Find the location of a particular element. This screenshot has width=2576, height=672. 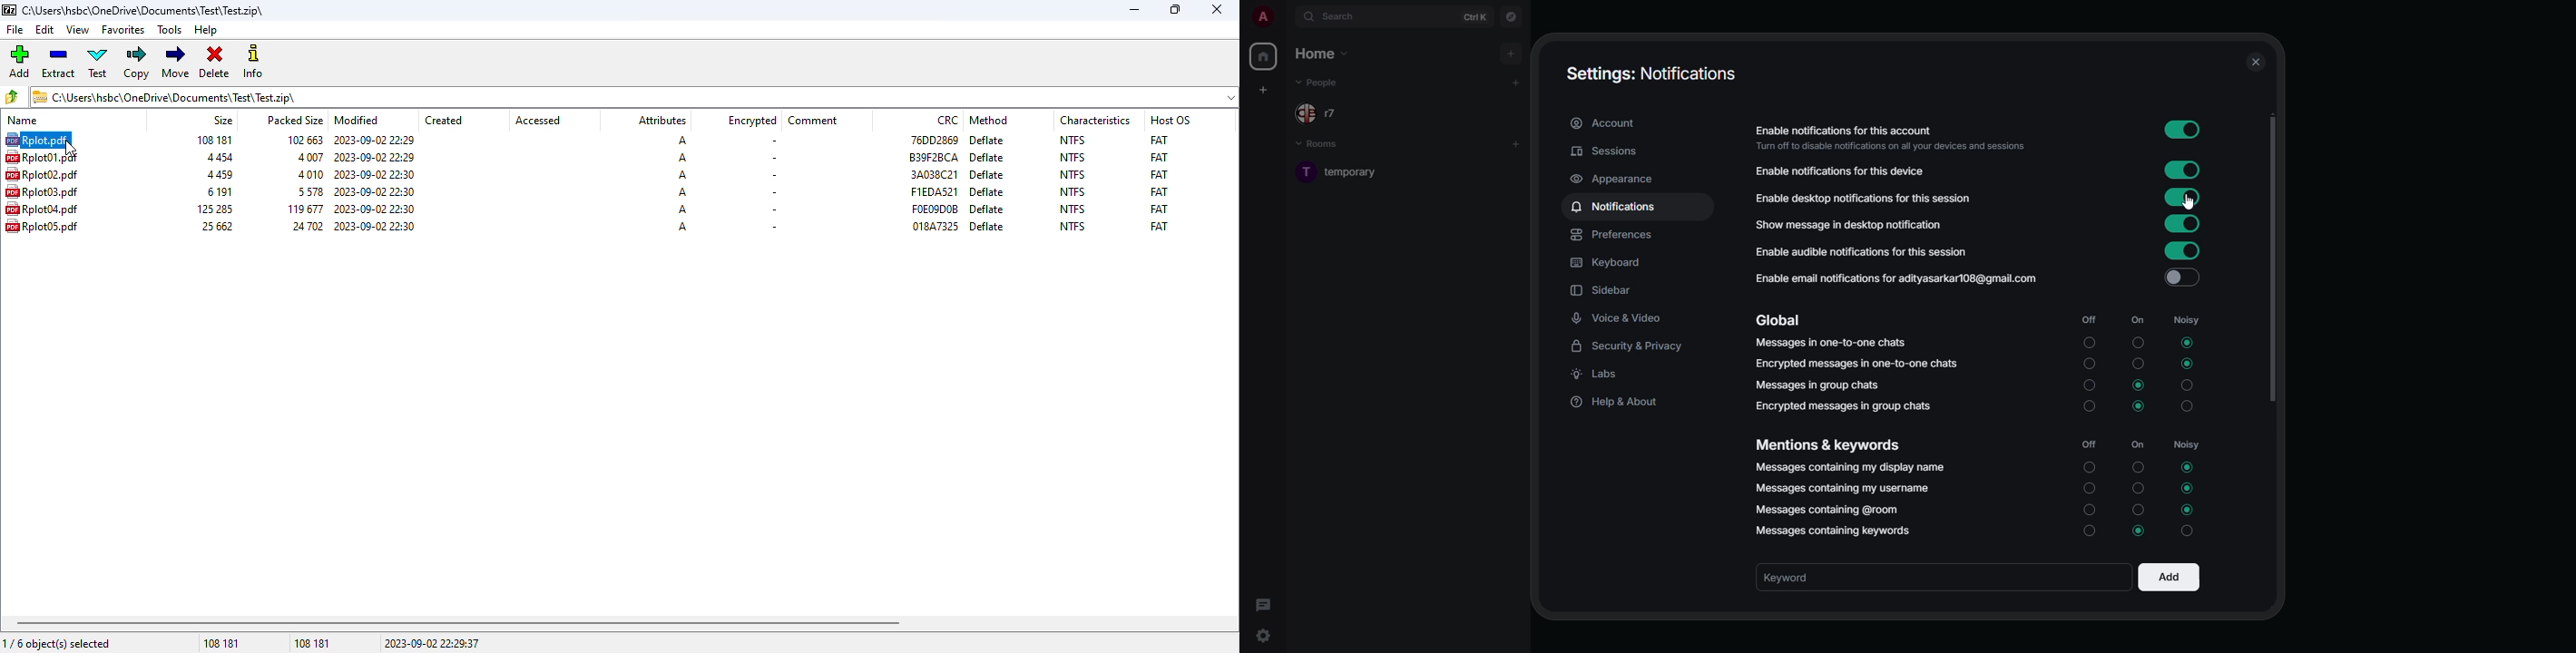

voice & video is located at coordinates (1620, 319).